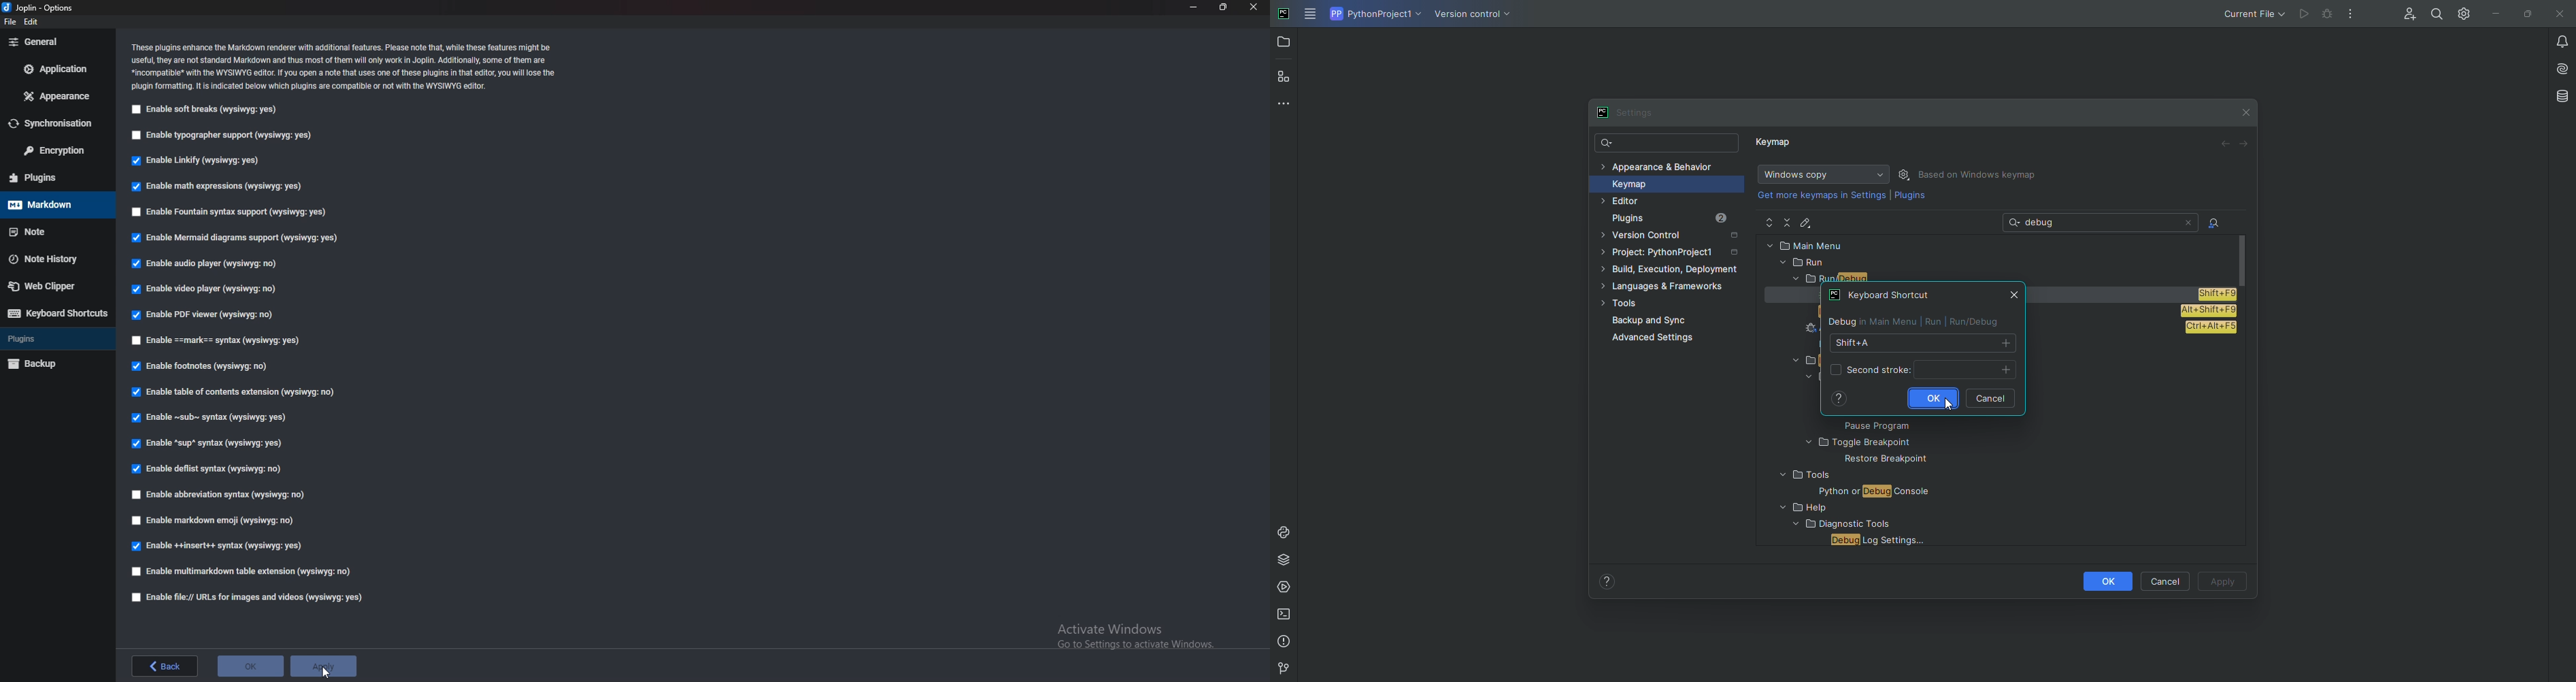 The height and width of the screenshot is (700, 2576). Describe the element at coordinates (232, 213) in the screenshot. I see `enable Fountain syntax support` at that location.